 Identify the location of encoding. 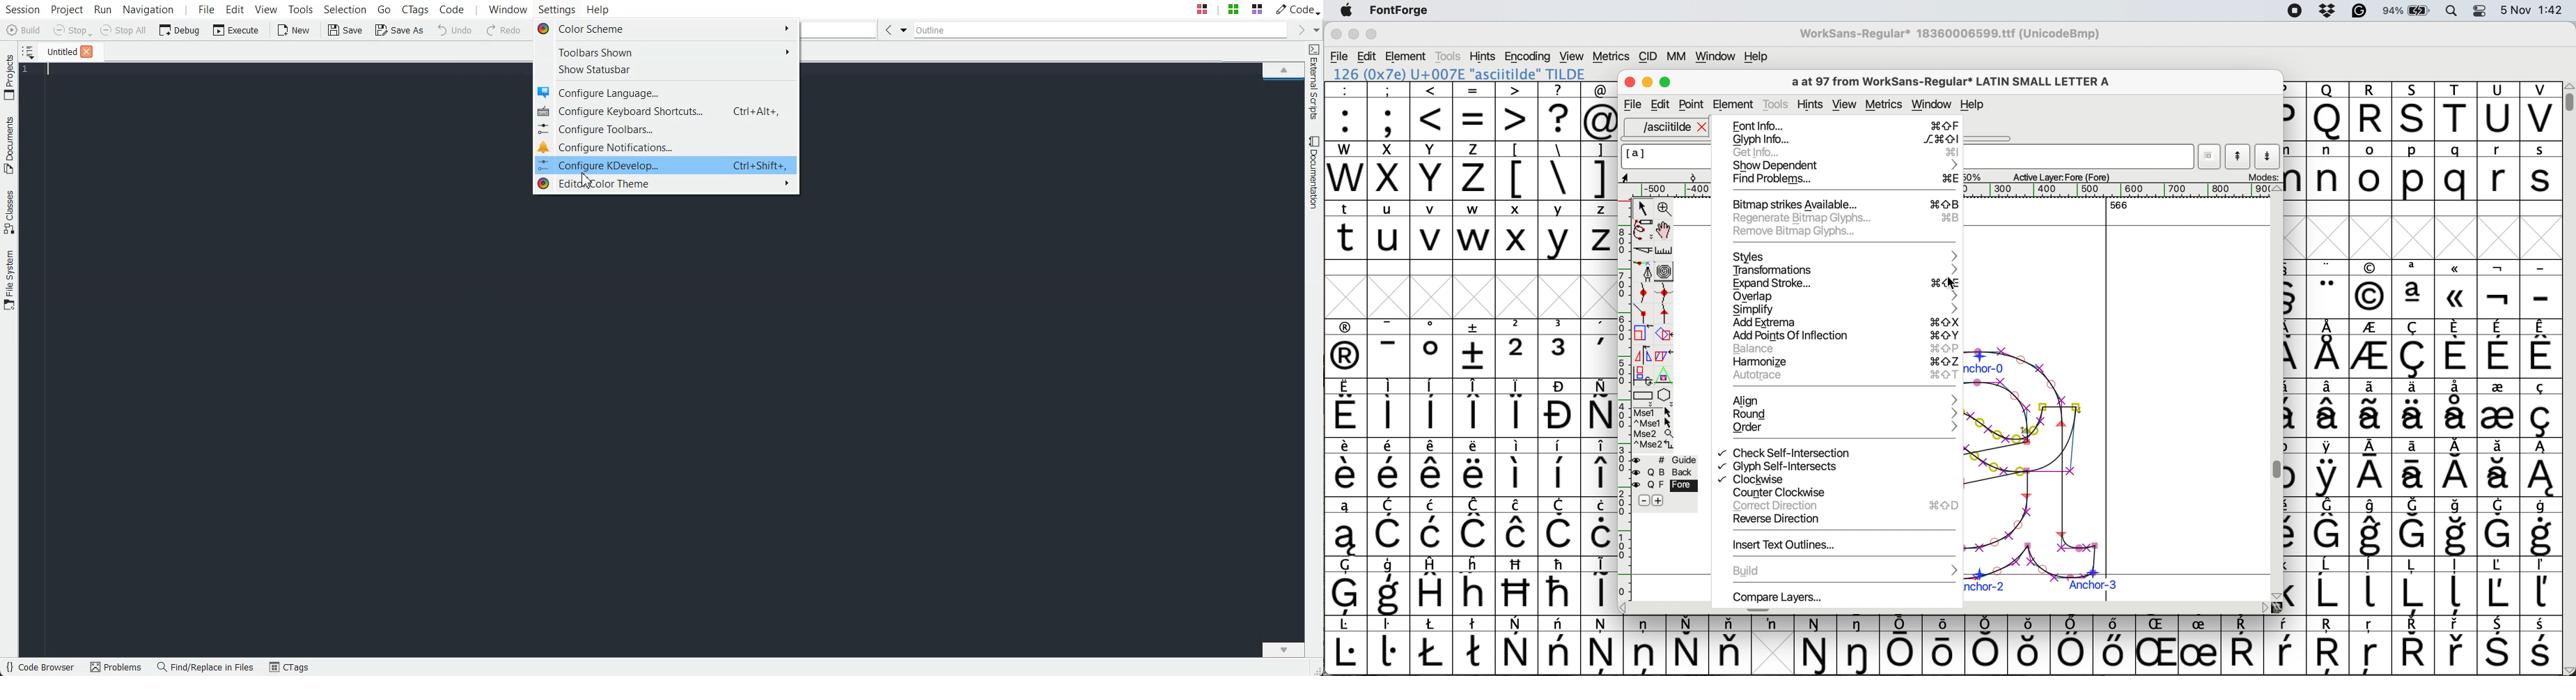
(1529, 57).